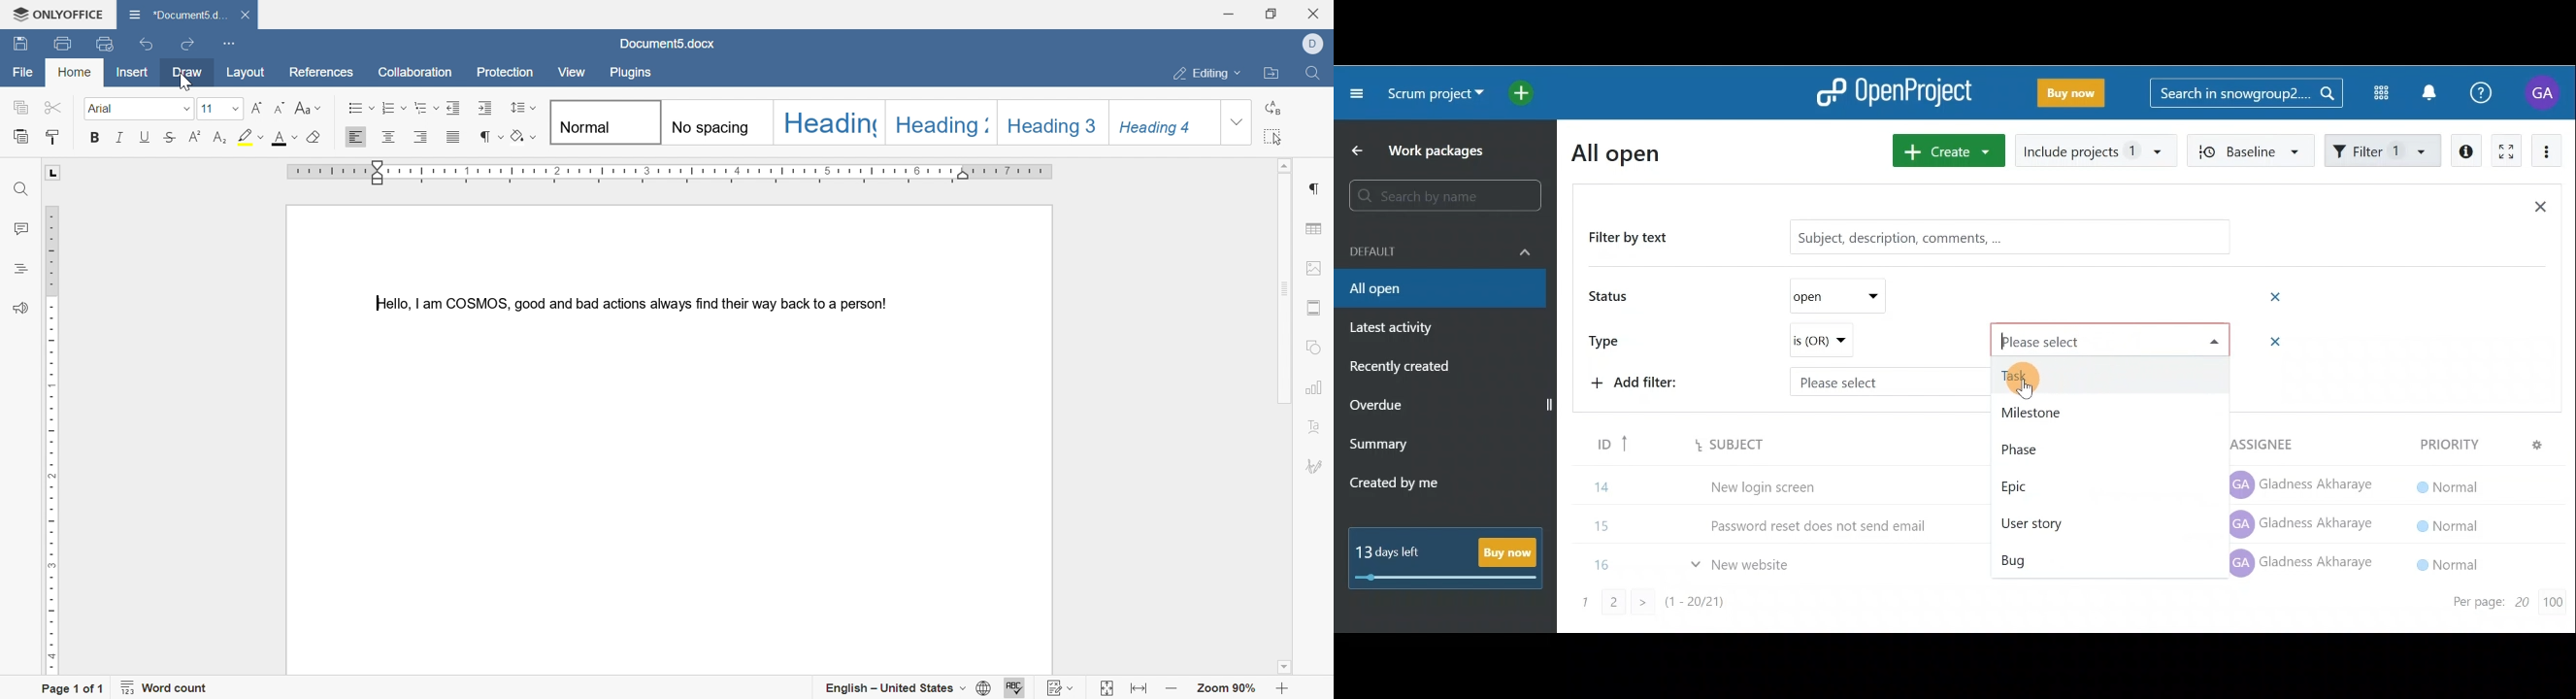 Image resolution: width=2576 pixels, height=700 pixels. What do you see at coordinates (1403, 369) in the screenshot?
I see `Recently created` at bounding box center [1403, 369].